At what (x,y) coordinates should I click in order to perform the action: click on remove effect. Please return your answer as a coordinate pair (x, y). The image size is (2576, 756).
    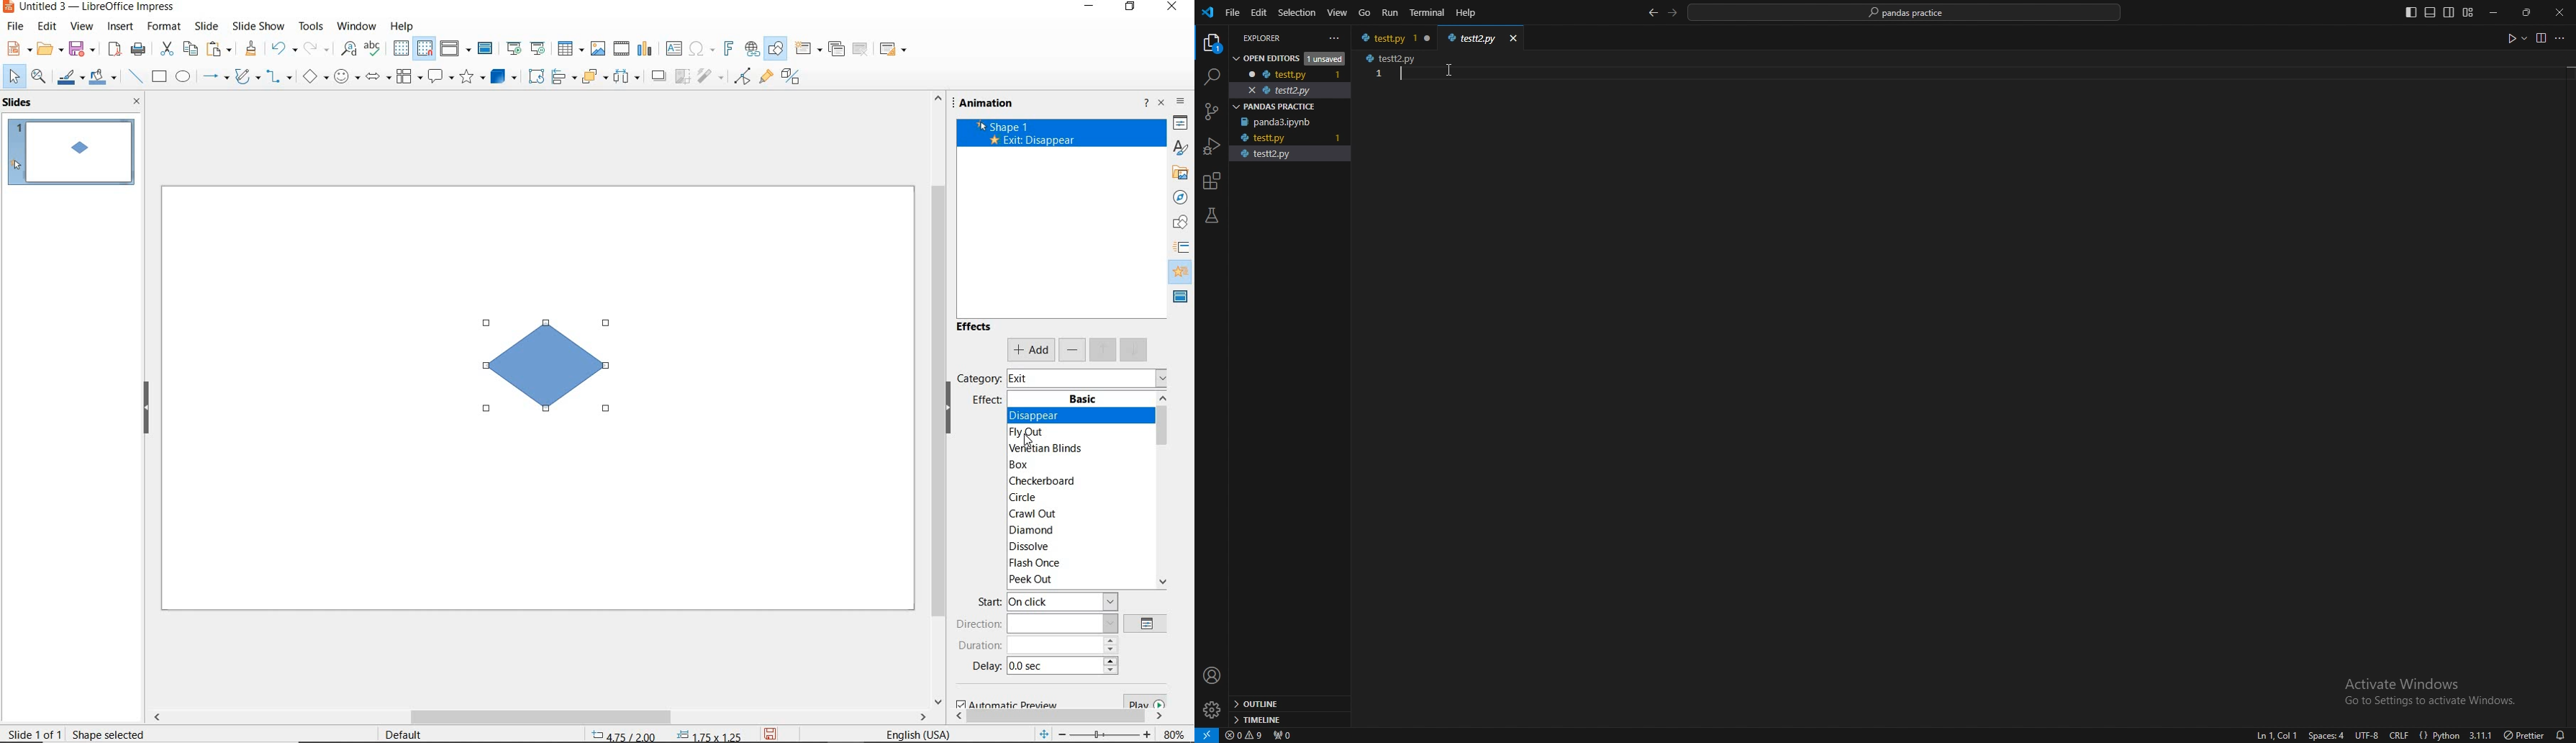
    Looking at the image, I should click on (1073, 350).